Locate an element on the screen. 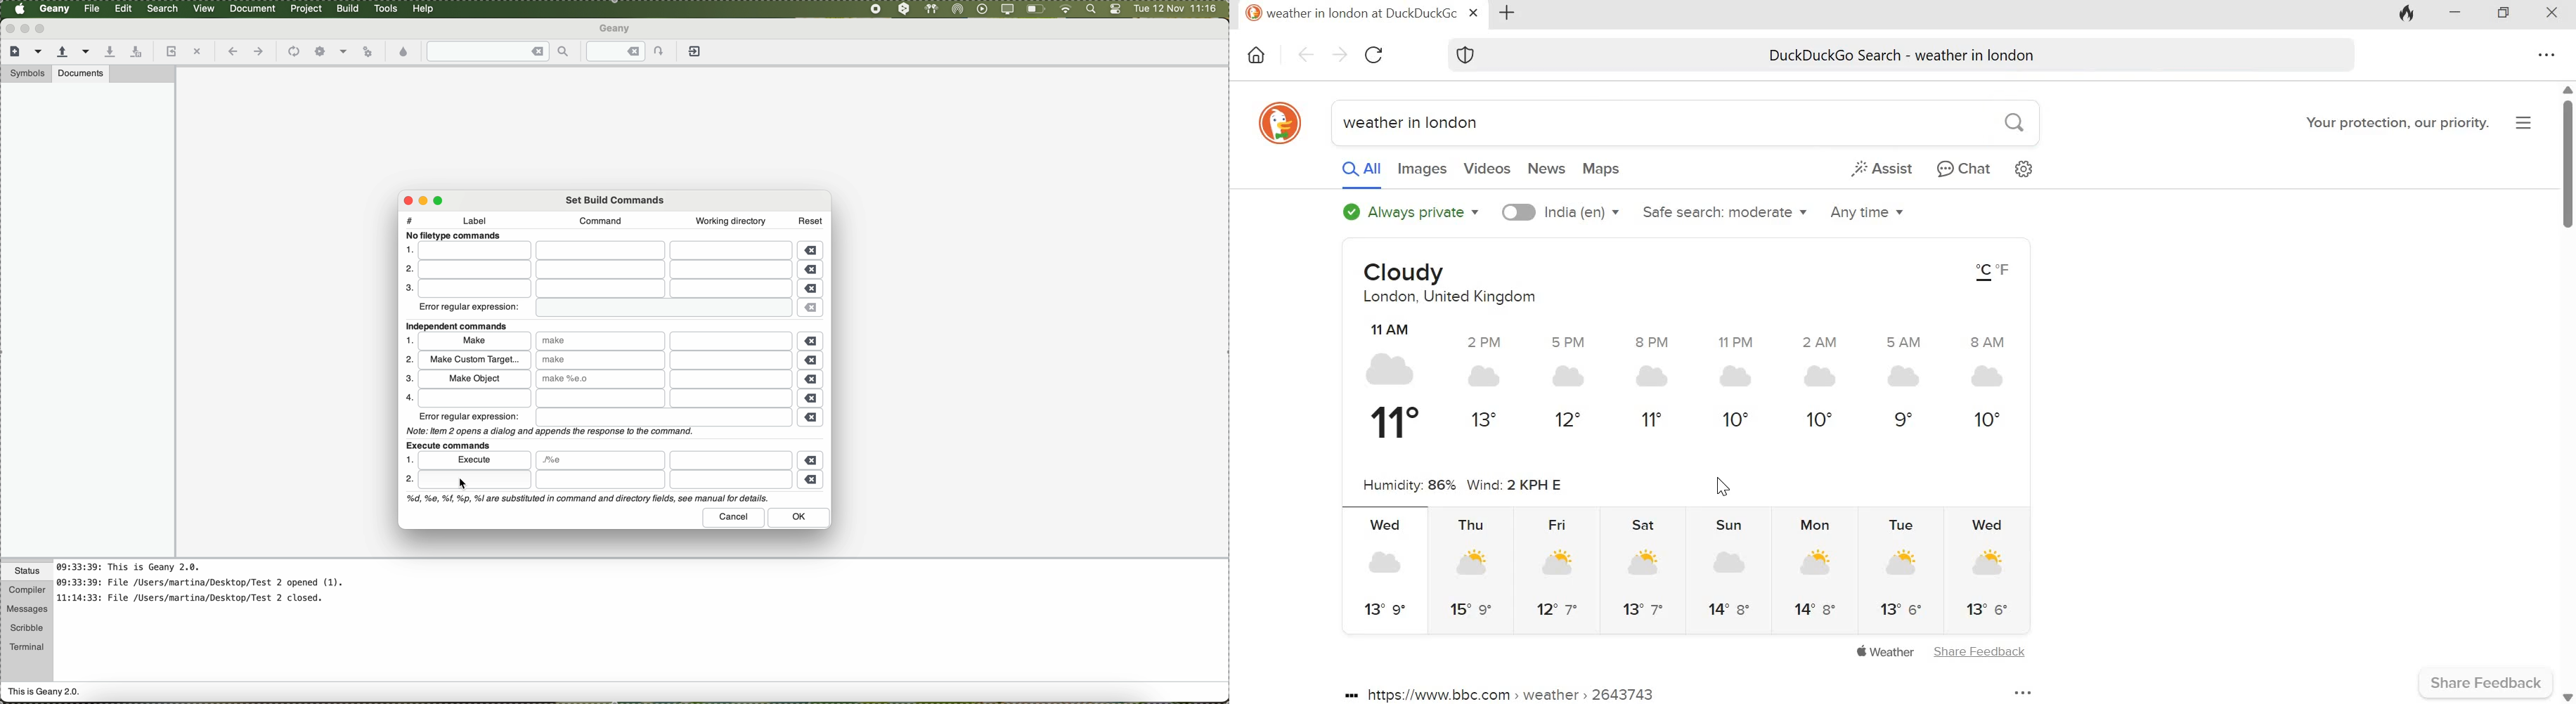  sidebar is located at coordinates (87, 320).